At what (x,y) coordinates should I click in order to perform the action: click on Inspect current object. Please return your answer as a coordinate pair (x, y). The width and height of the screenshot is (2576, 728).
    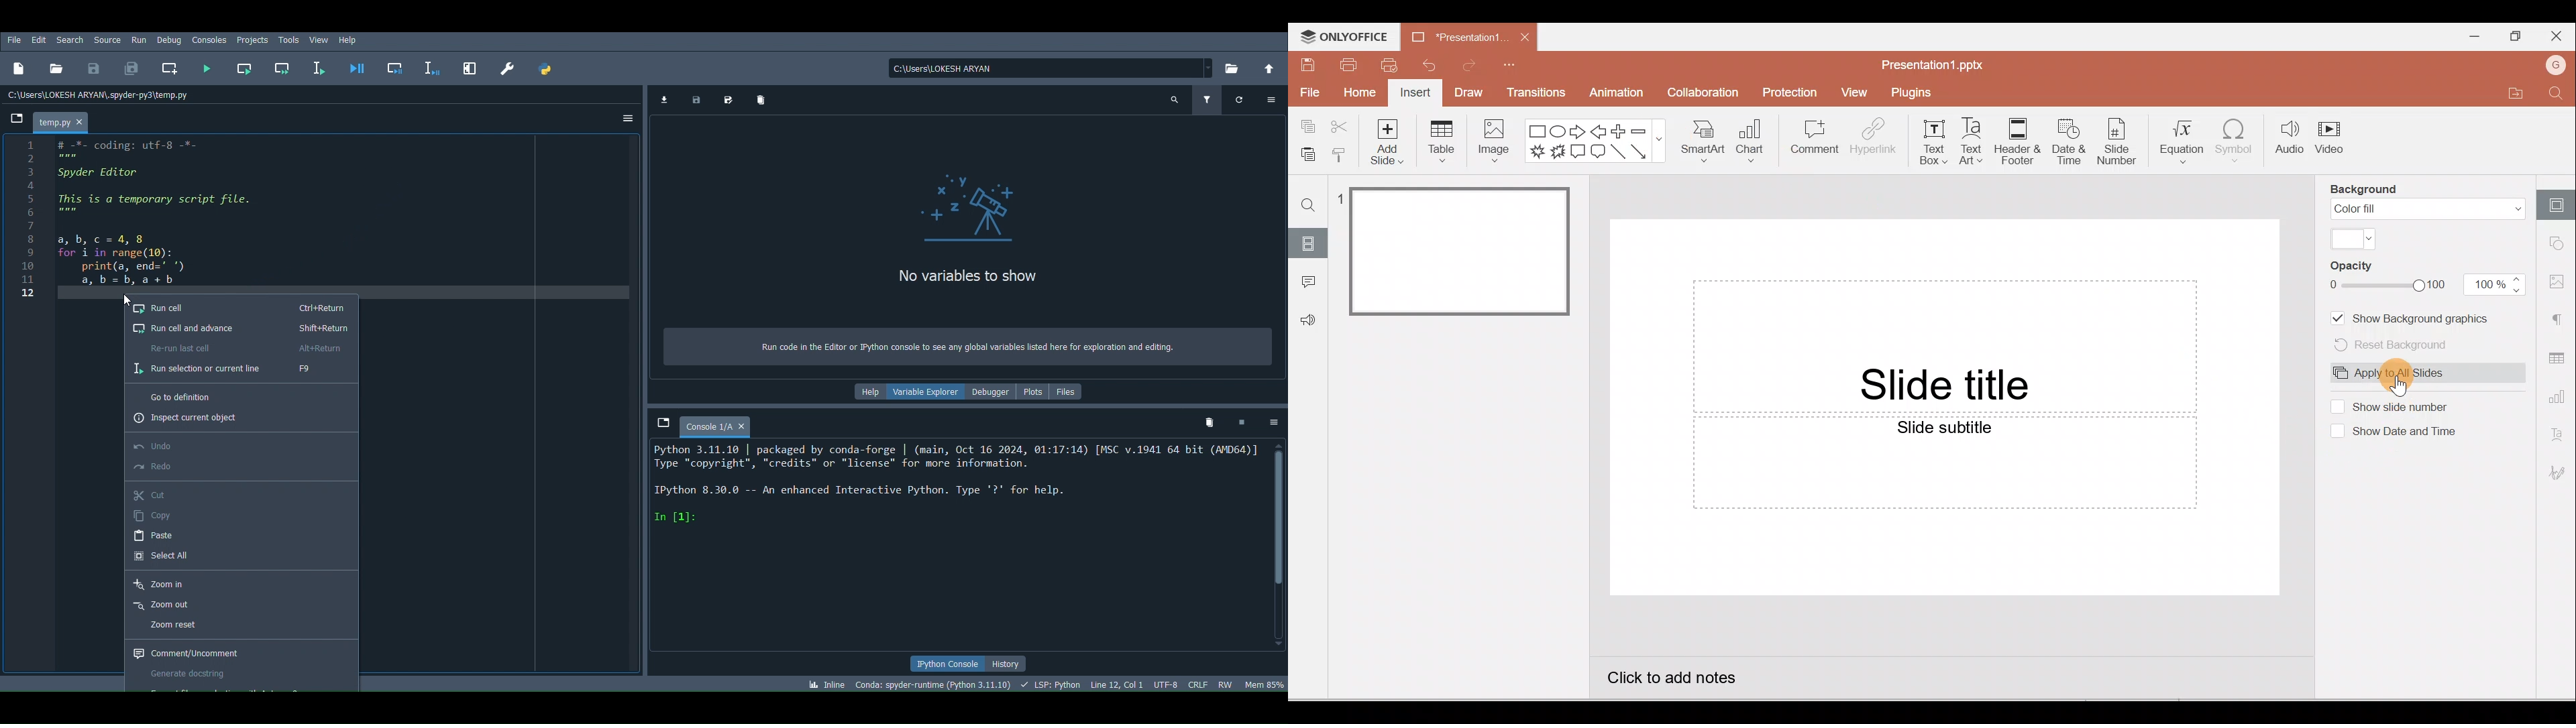
    Looking at the image, I should click on (227, 418).